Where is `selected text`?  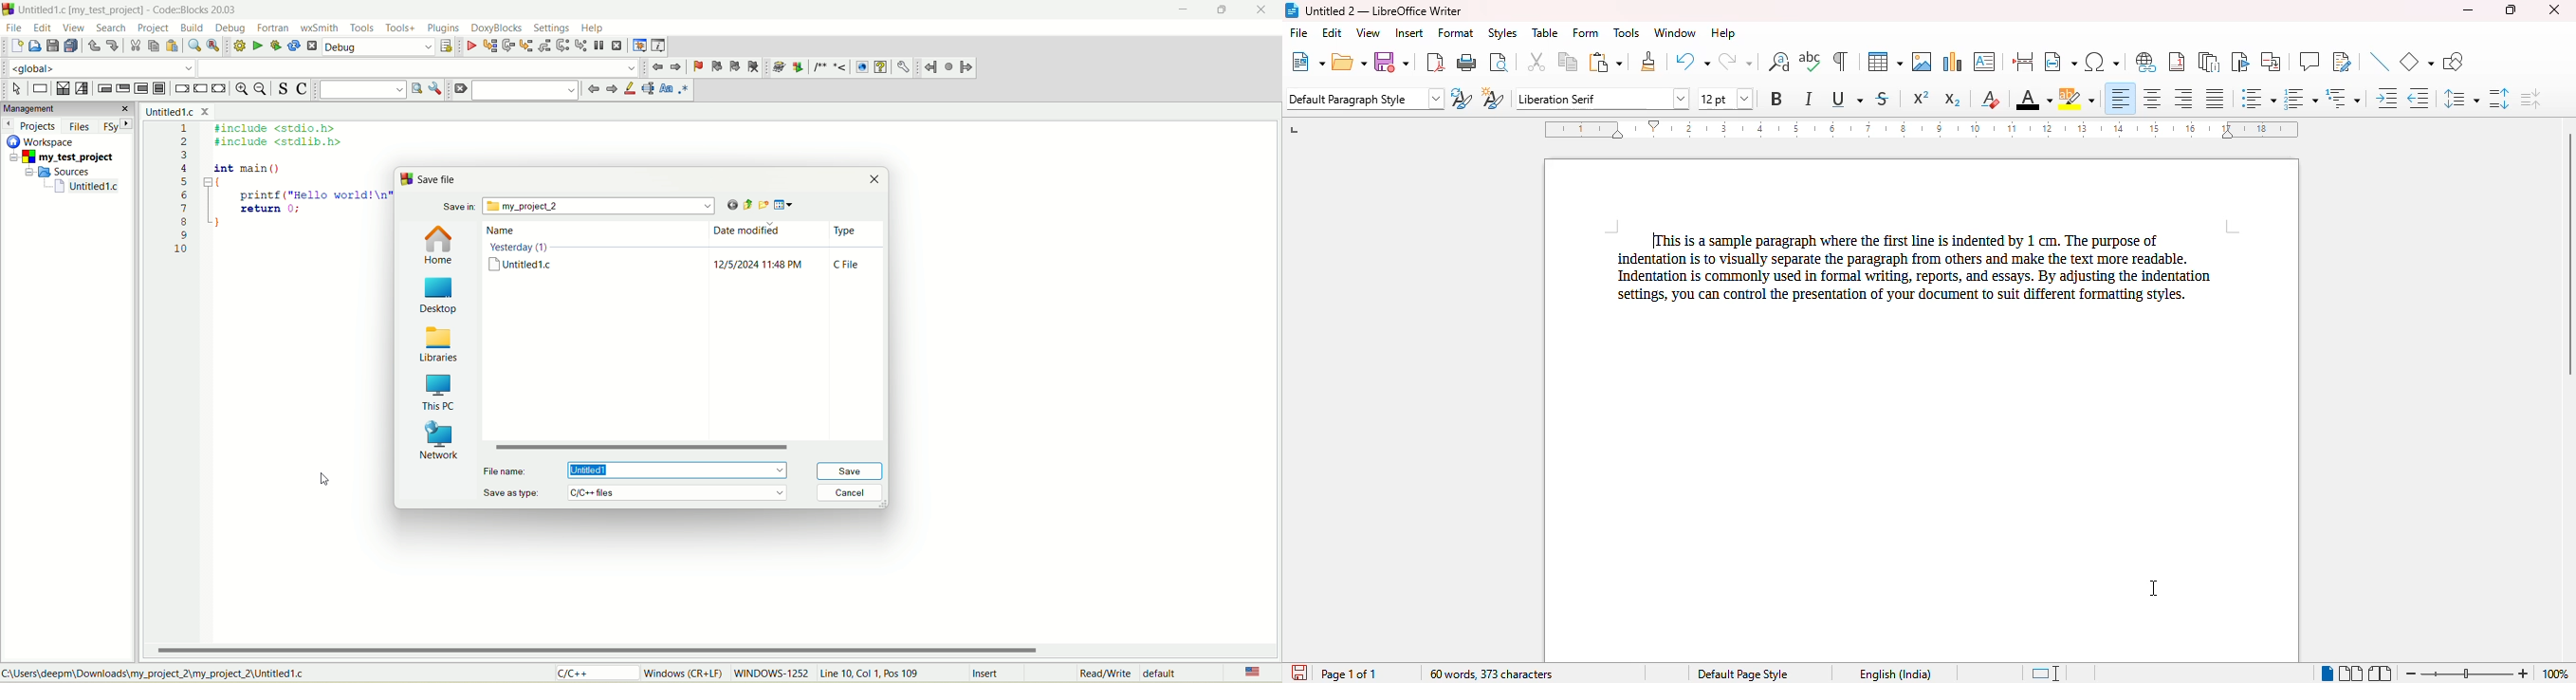
selected text is located at coordinates (648, 90).